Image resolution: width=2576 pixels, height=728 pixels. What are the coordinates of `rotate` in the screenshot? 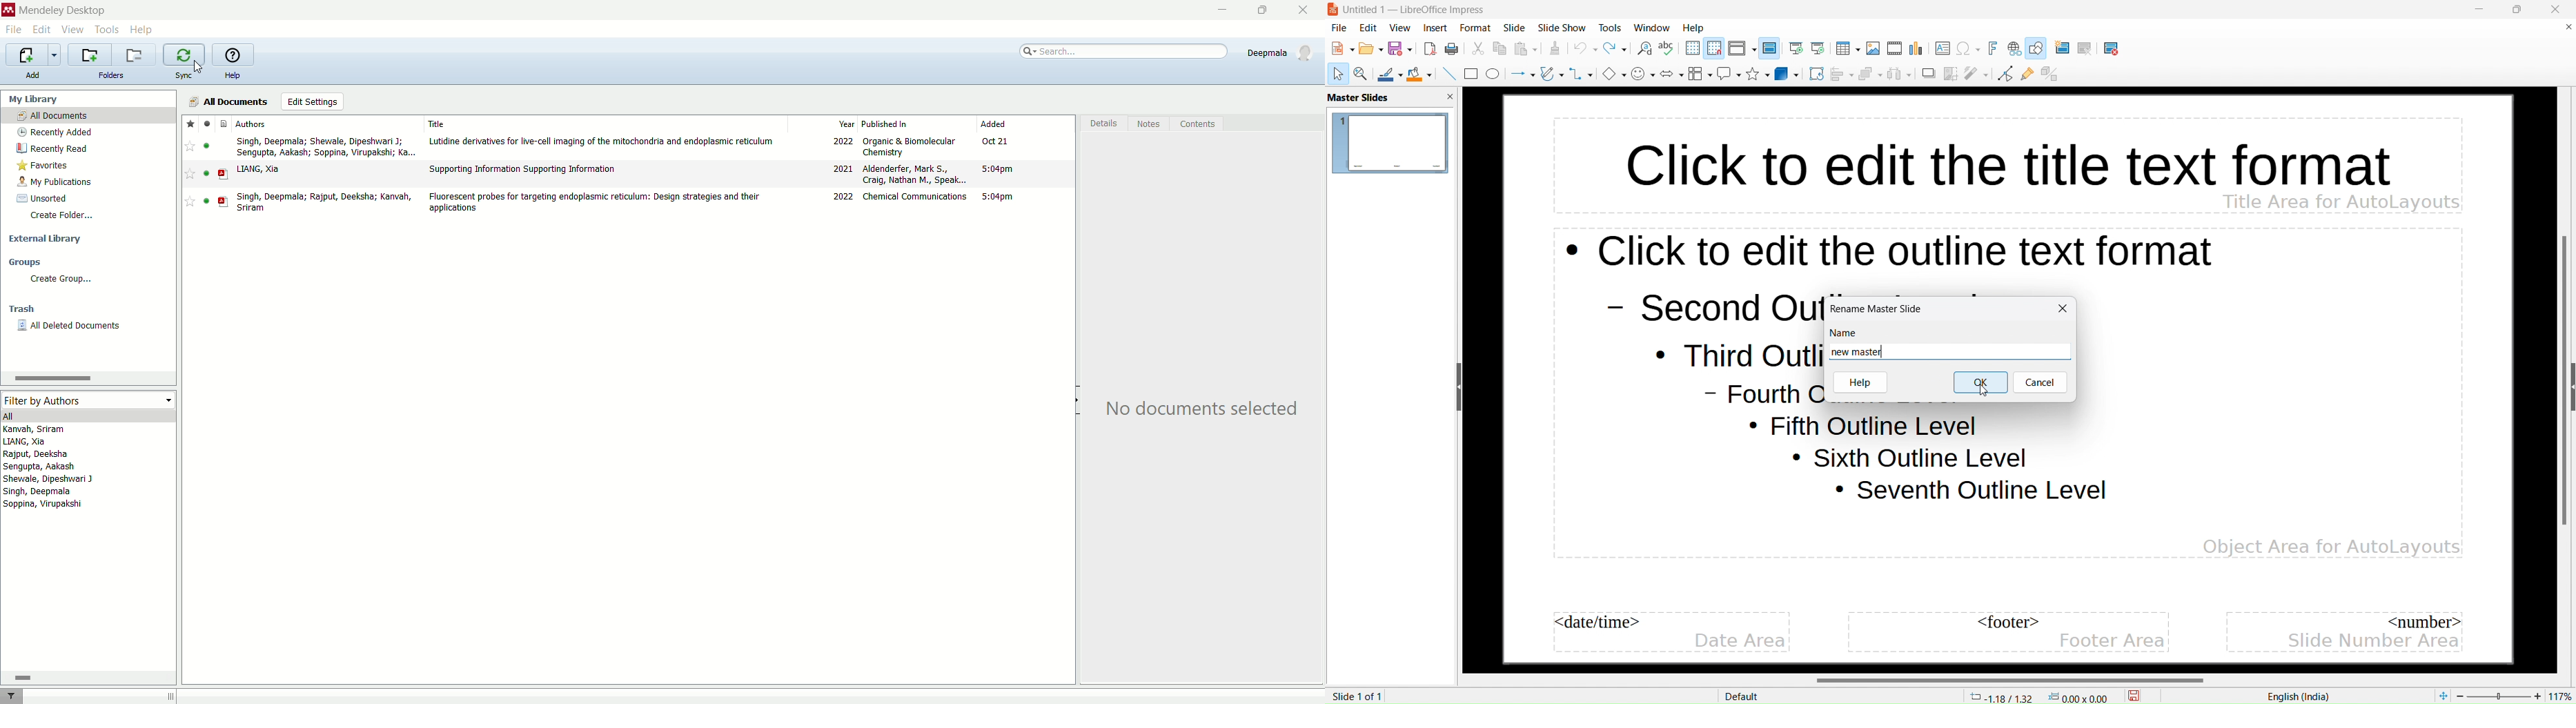 It's located at (1816, 74).